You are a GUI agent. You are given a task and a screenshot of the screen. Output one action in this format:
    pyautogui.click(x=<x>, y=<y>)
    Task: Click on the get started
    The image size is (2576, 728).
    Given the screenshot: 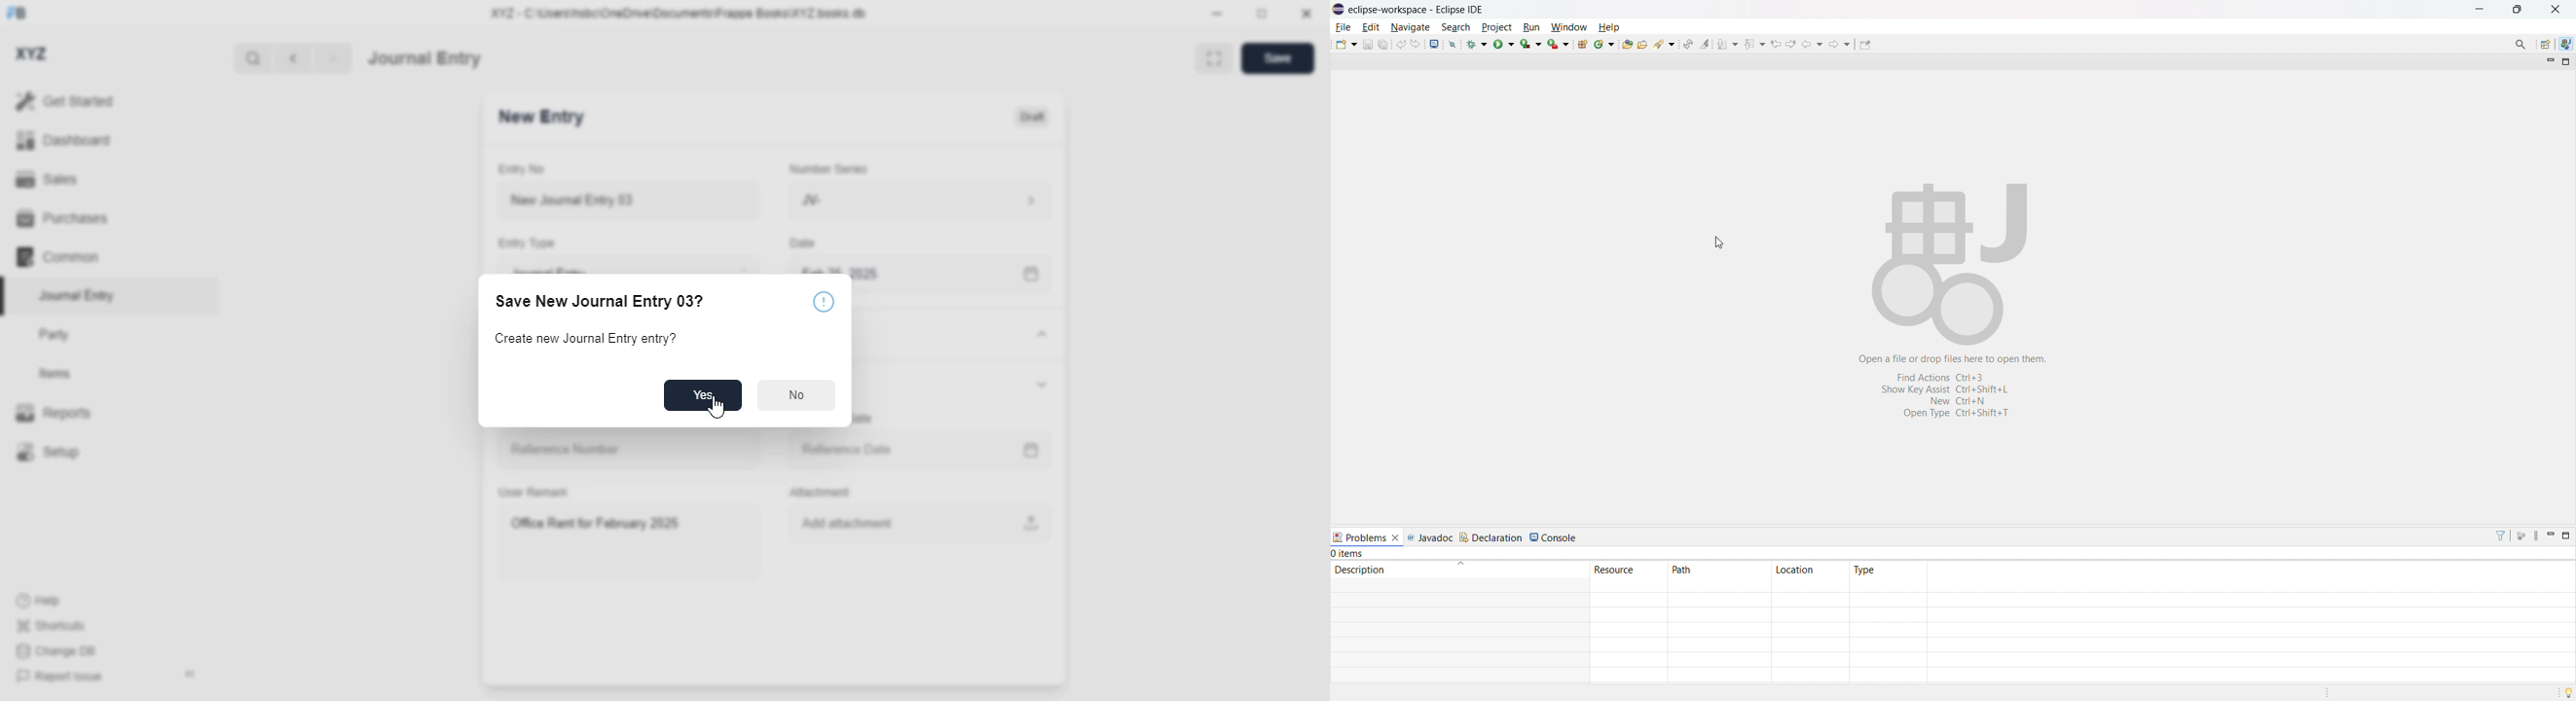 What is the action you would take?
    pyautogui.click(x=64, y=100)
    